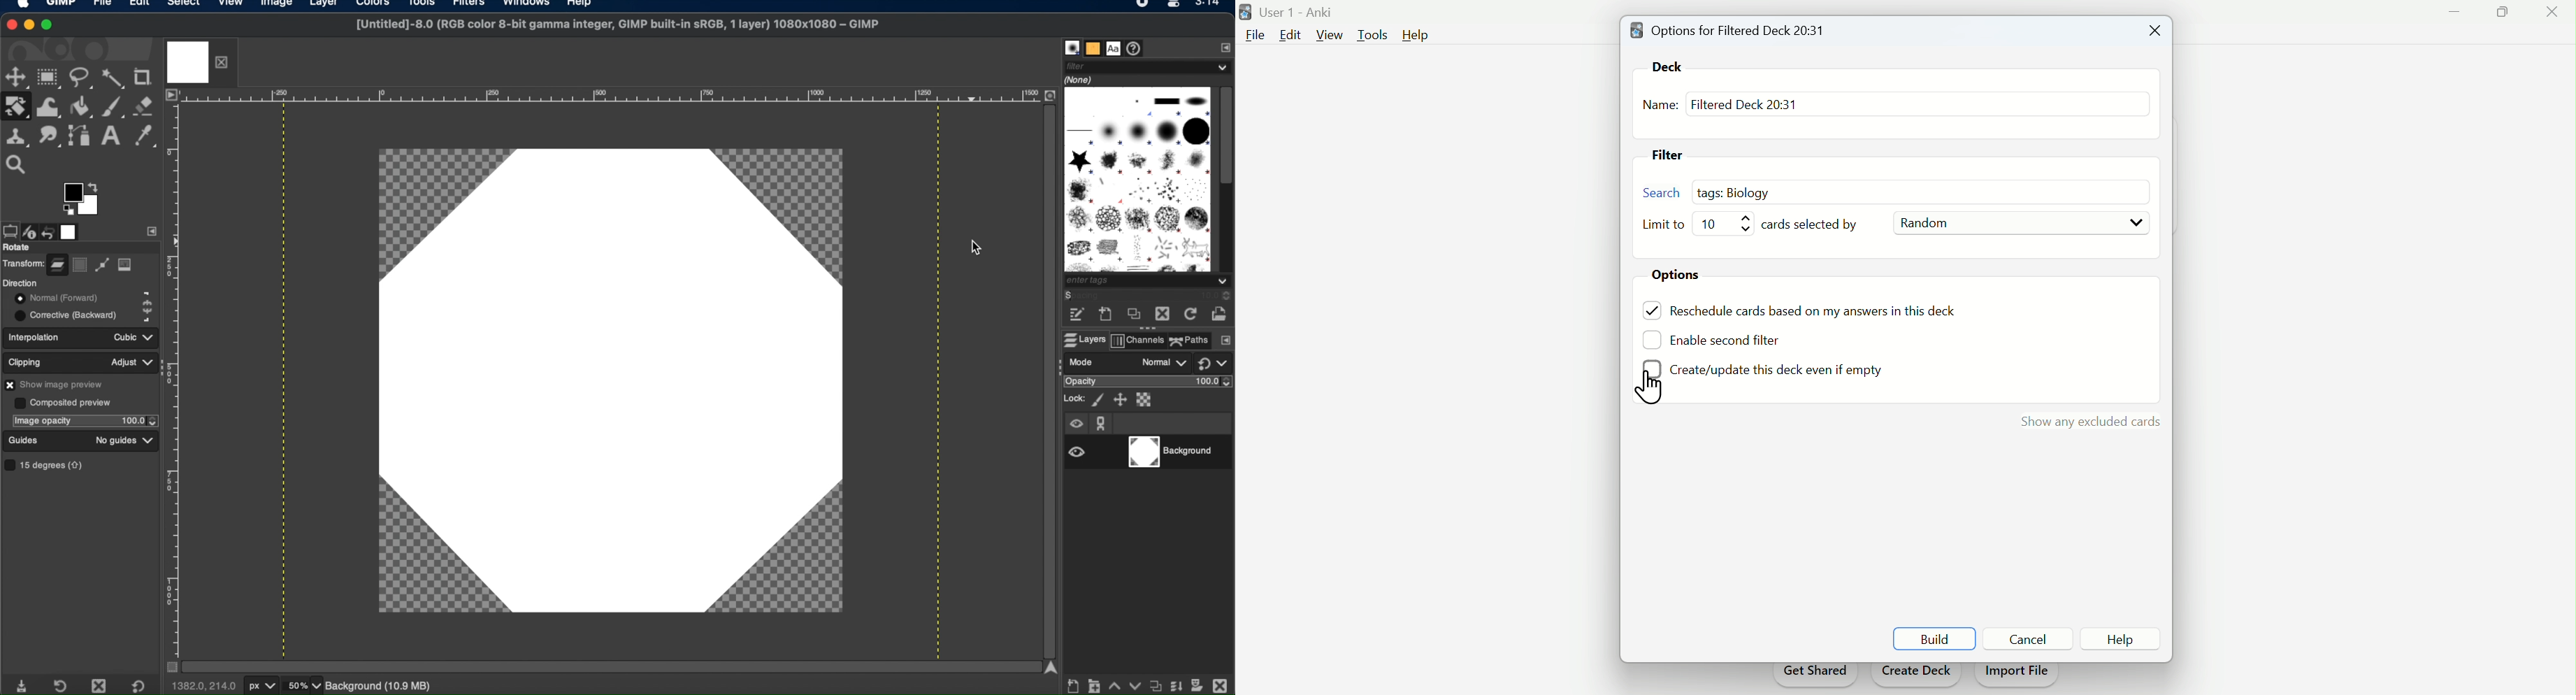  I want to click on colors, so click(376, 7).